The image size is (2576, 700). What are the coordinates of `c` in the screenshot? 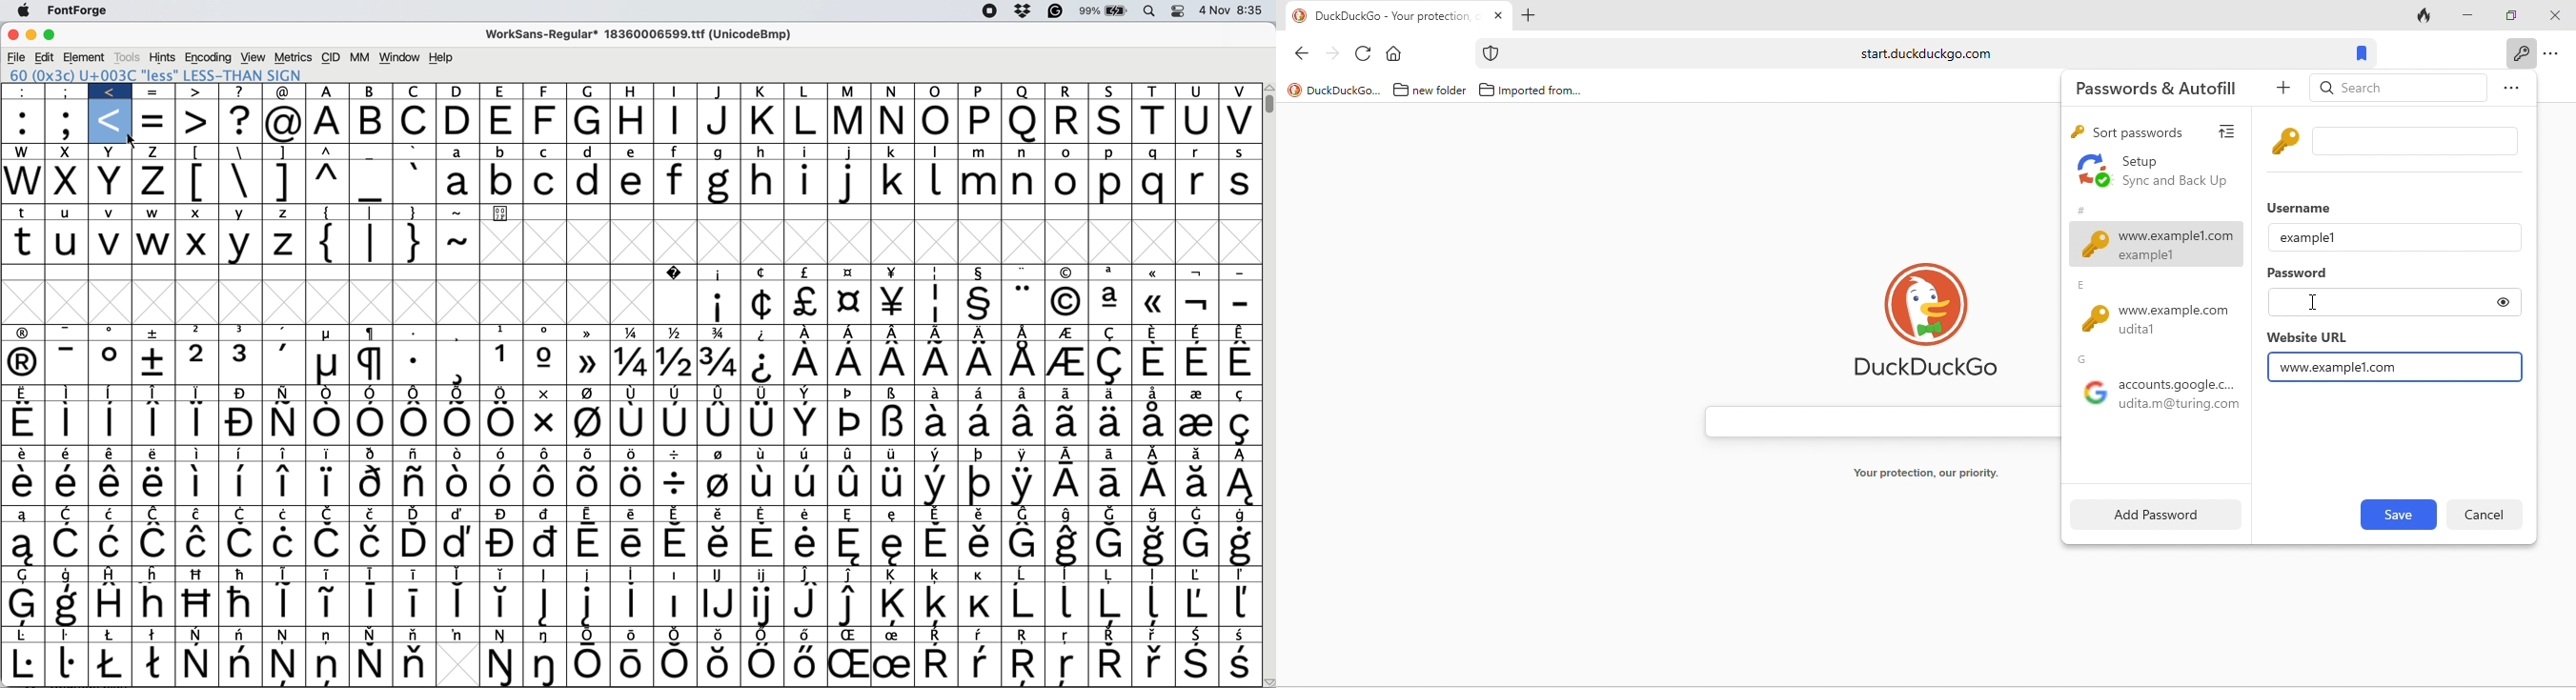 It's located at (417, 121).